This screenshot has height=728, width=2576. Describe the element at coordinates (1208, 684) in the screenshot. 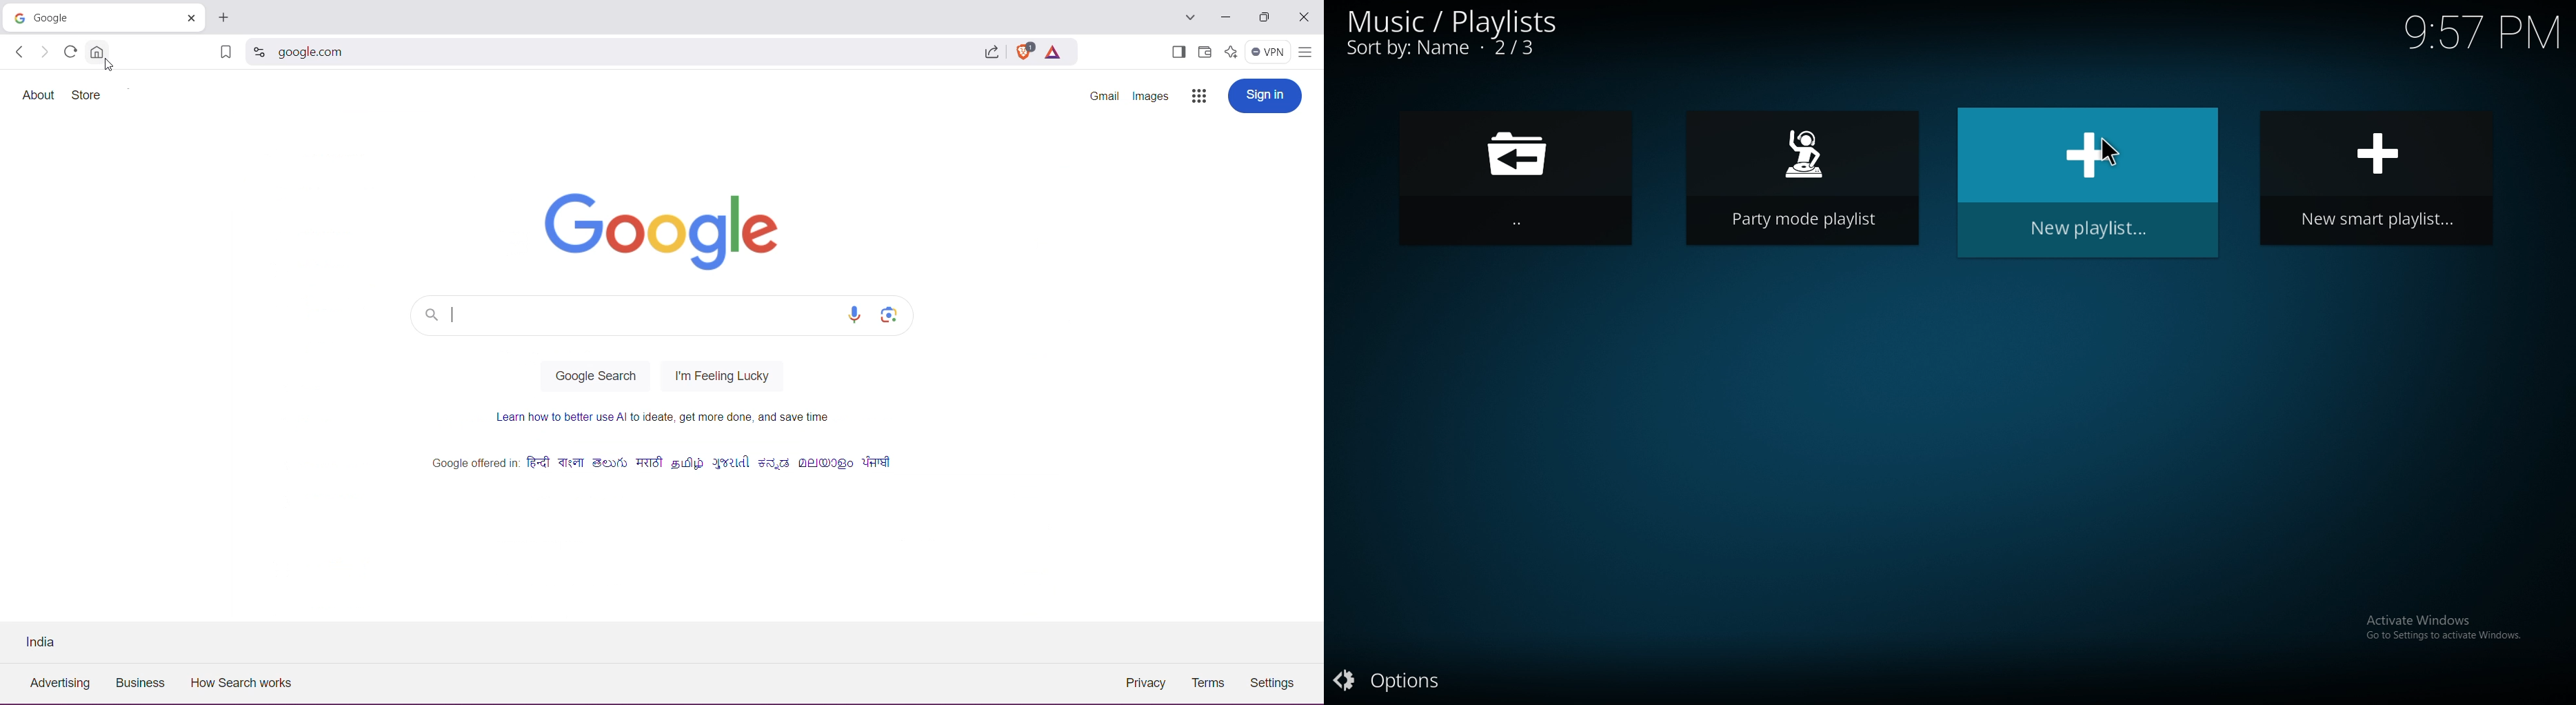

I see `Terms` at that location.